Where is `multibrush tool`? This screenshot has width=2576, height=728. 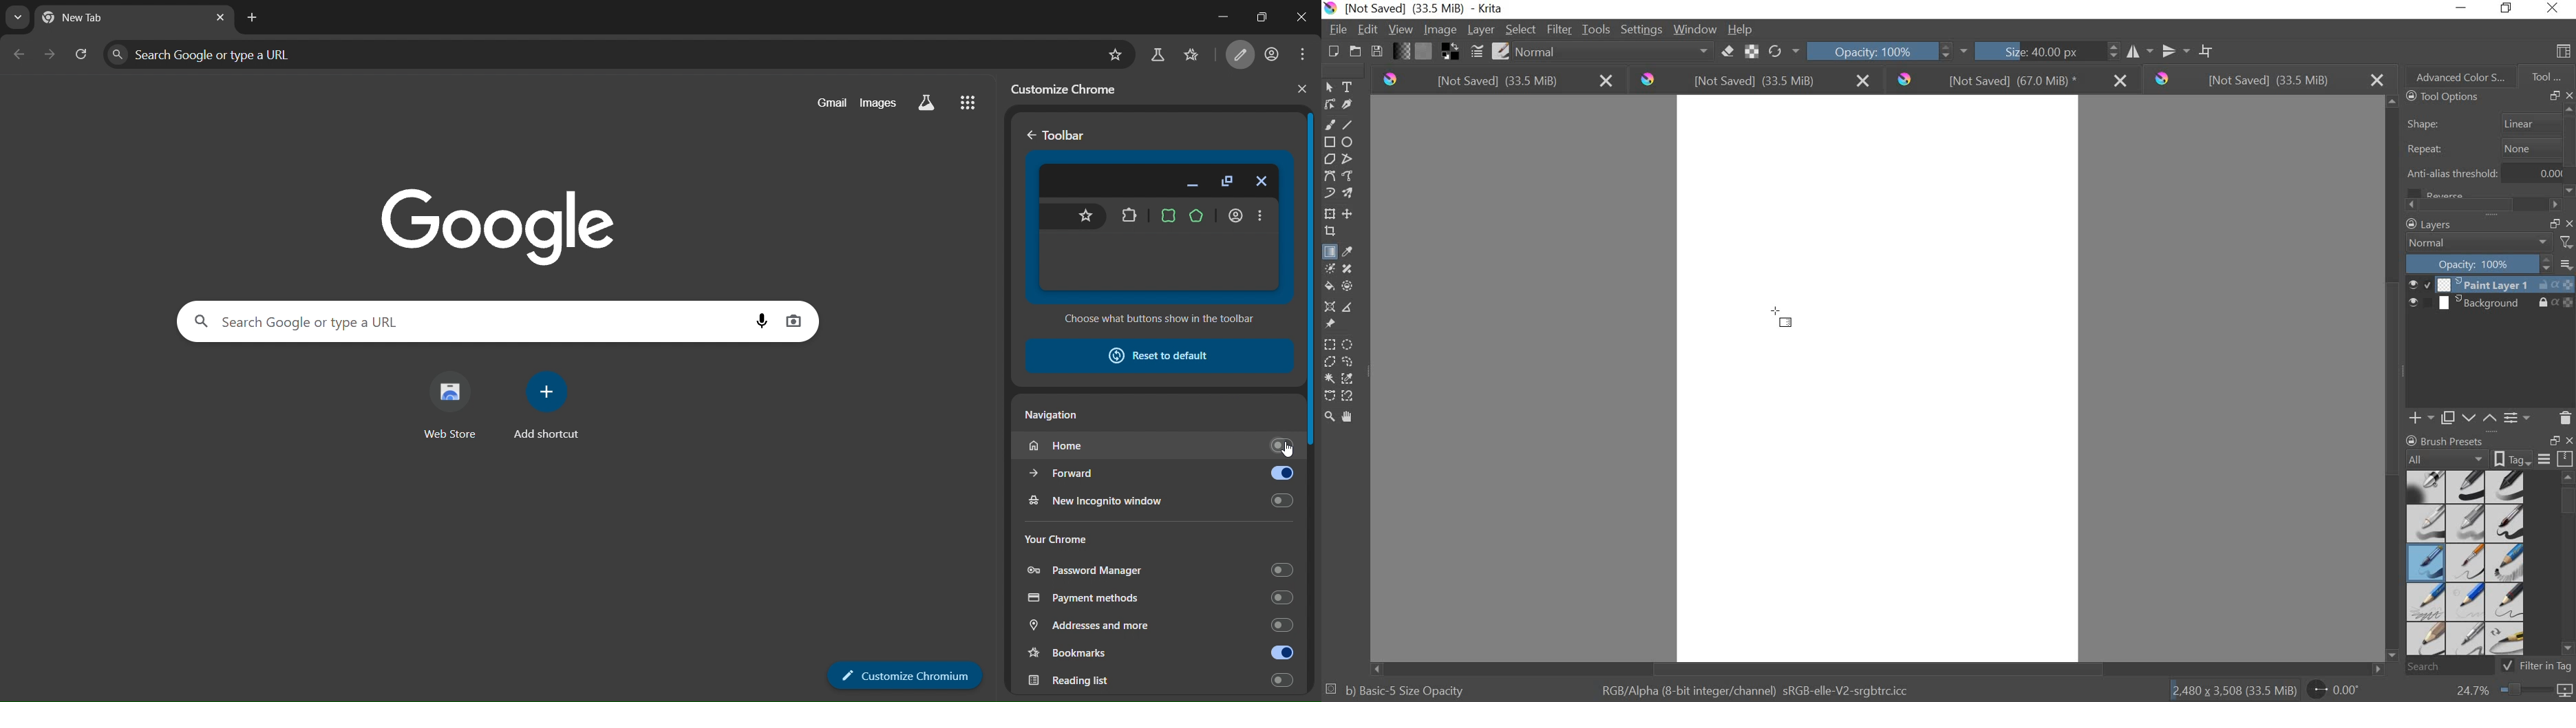 multibrush tool is located at coordinates (1349, 192).